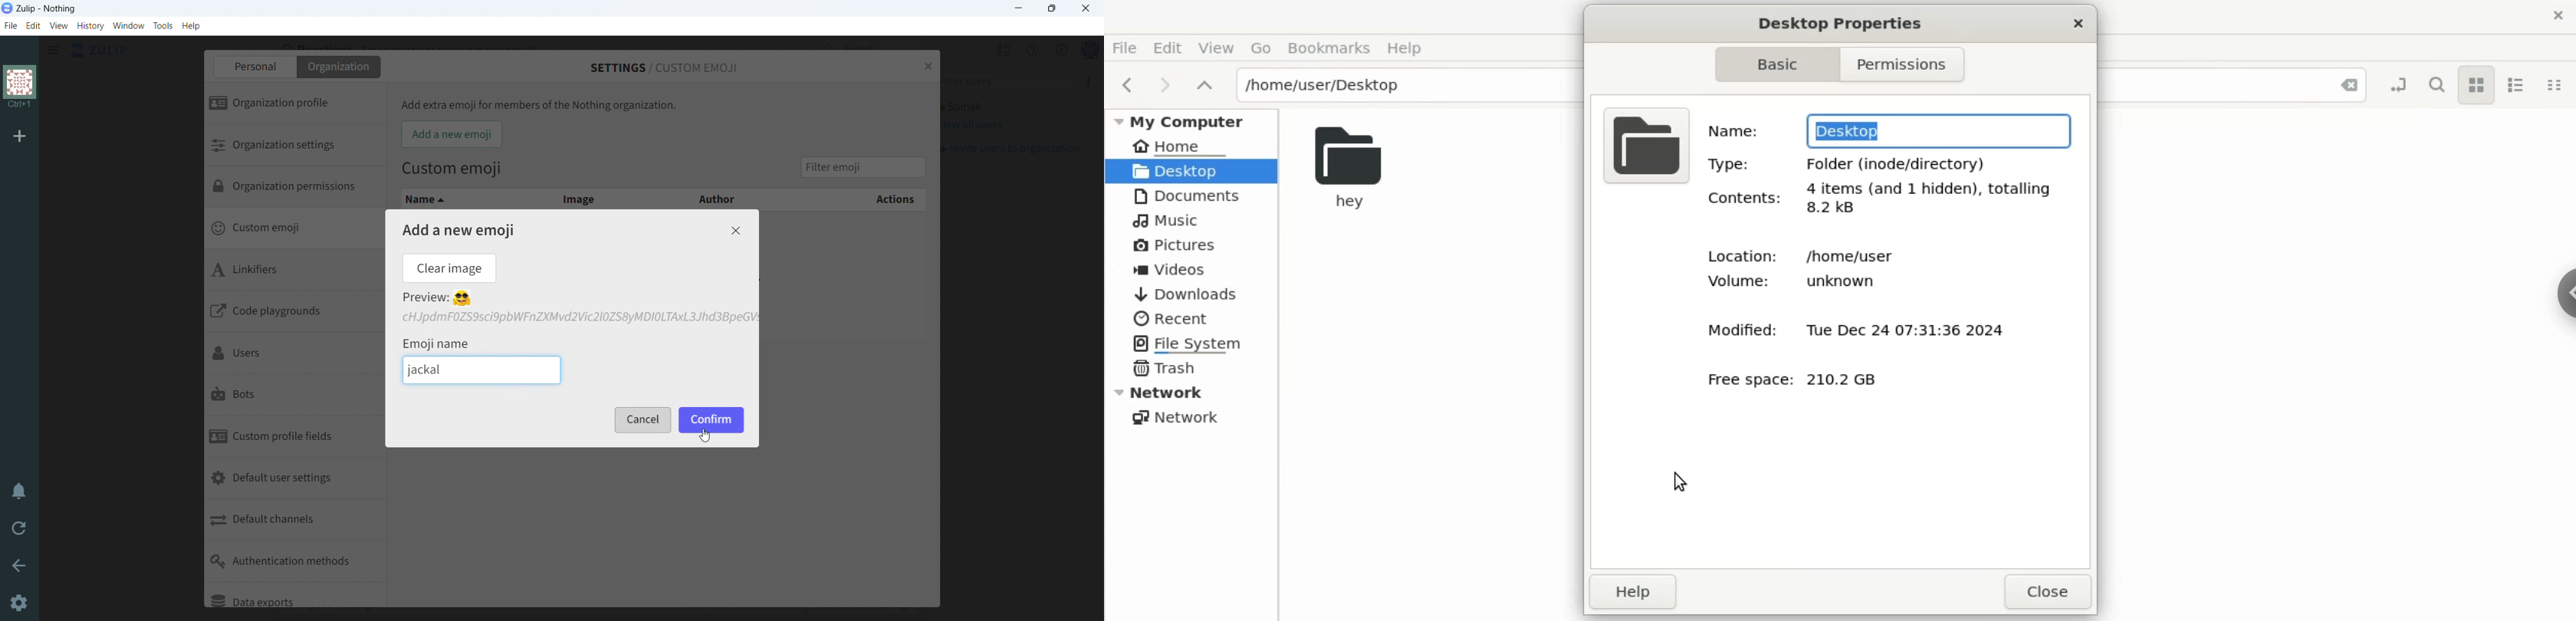 The image size is (2576, 644). Describe the element at coordinates (18, 492) in the screenshot. I see `enable do not disturb` at that location.